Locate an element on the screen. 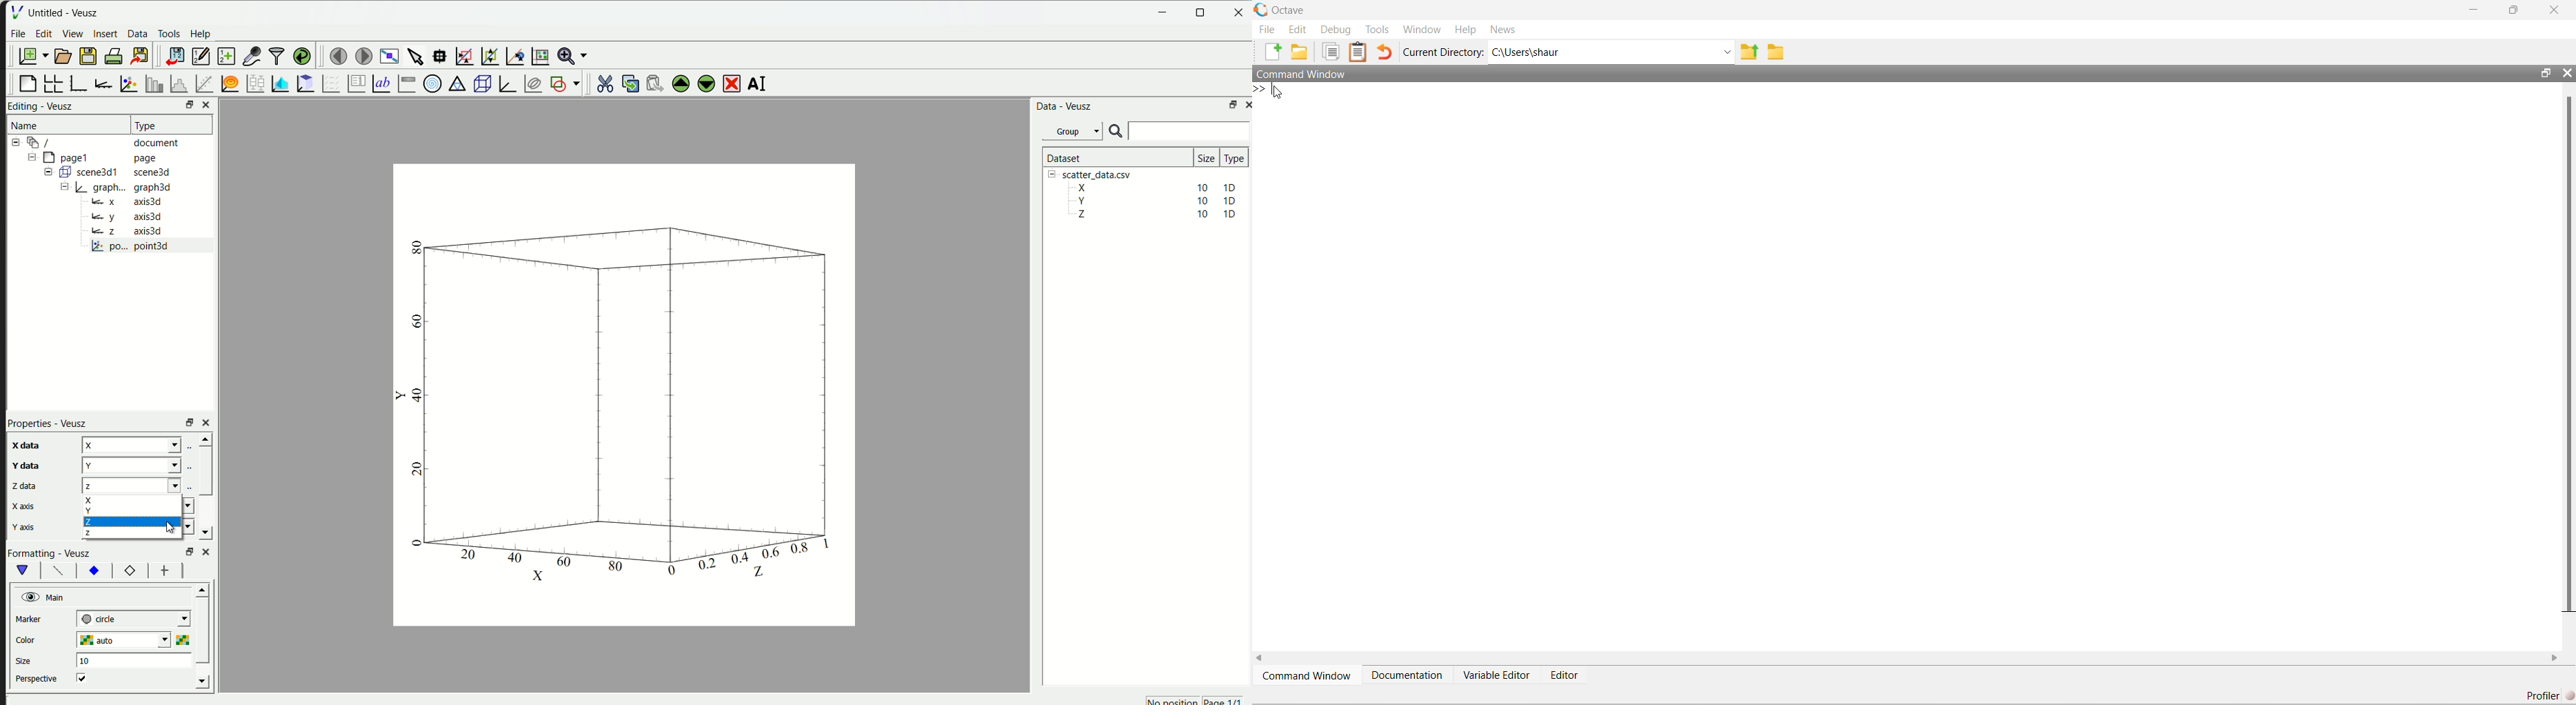 Image resolution: width=2576 pixels, height=728 pixels. y axis3d is located at coordinates (126, 215).